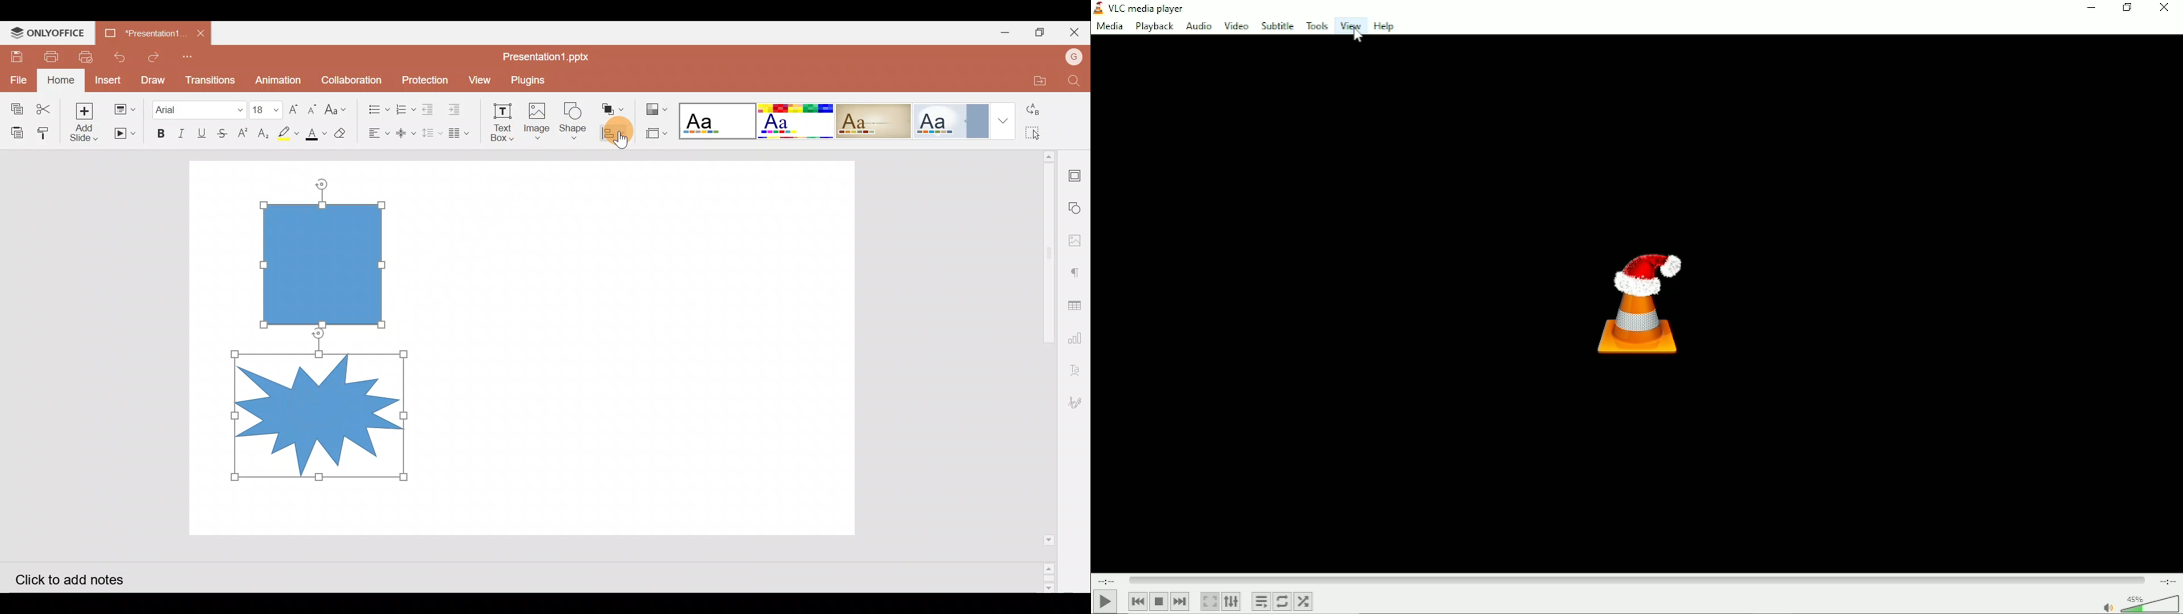 The width and height of the screenshot is (2184, 616). What do you see at coordinates (432, 134) in the screenshot?
I see `Line spacing` at bounding box center [432, 134].